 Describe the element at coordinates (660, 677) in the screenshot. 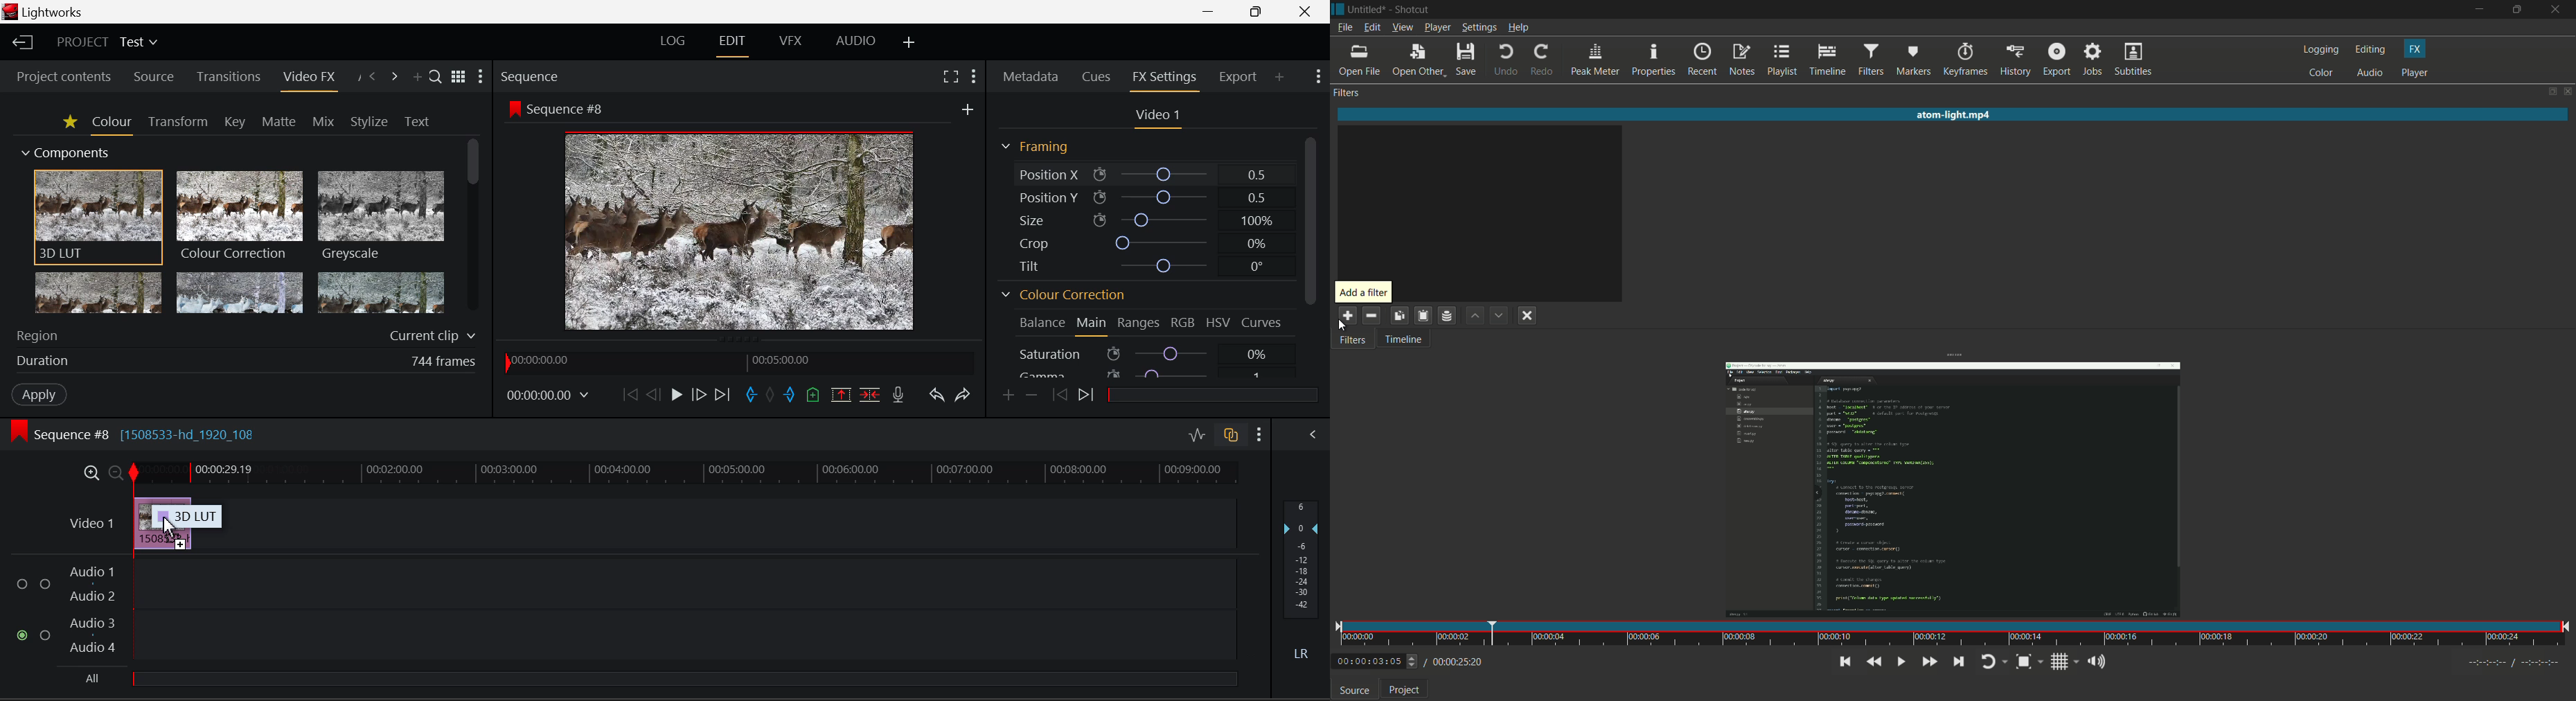

I see `All` at that location.